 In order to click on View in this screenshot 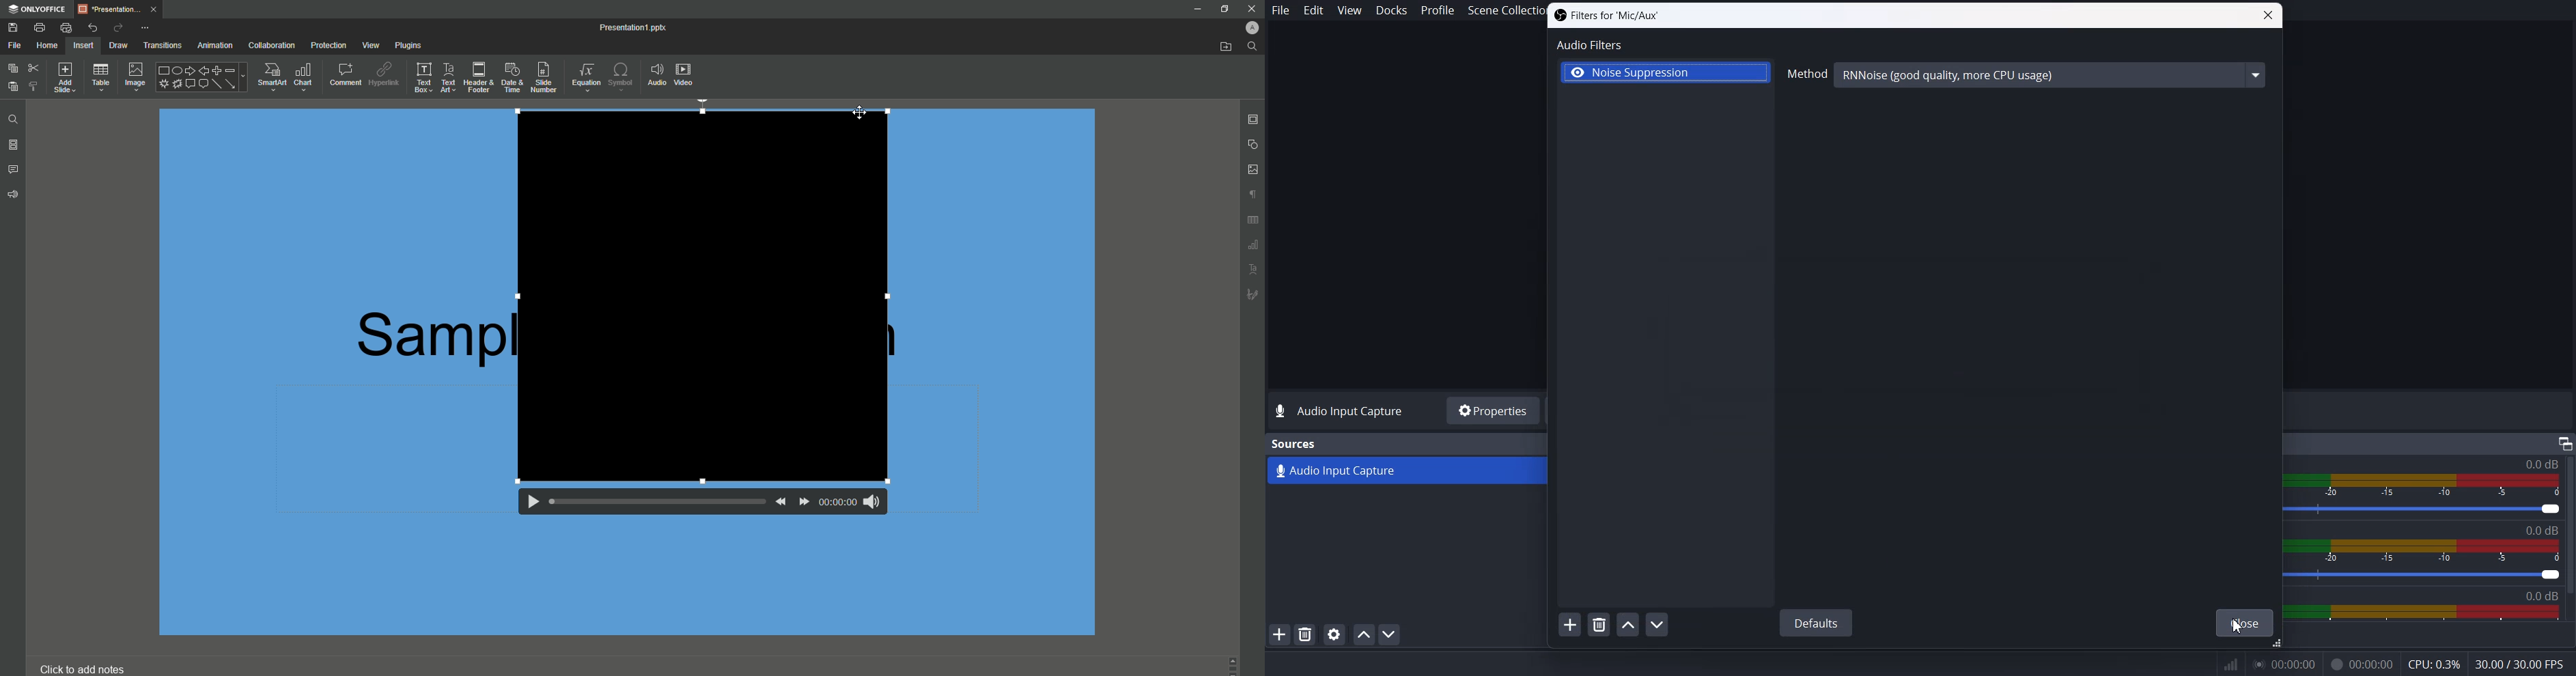, I will do `click(1349, 10)`.